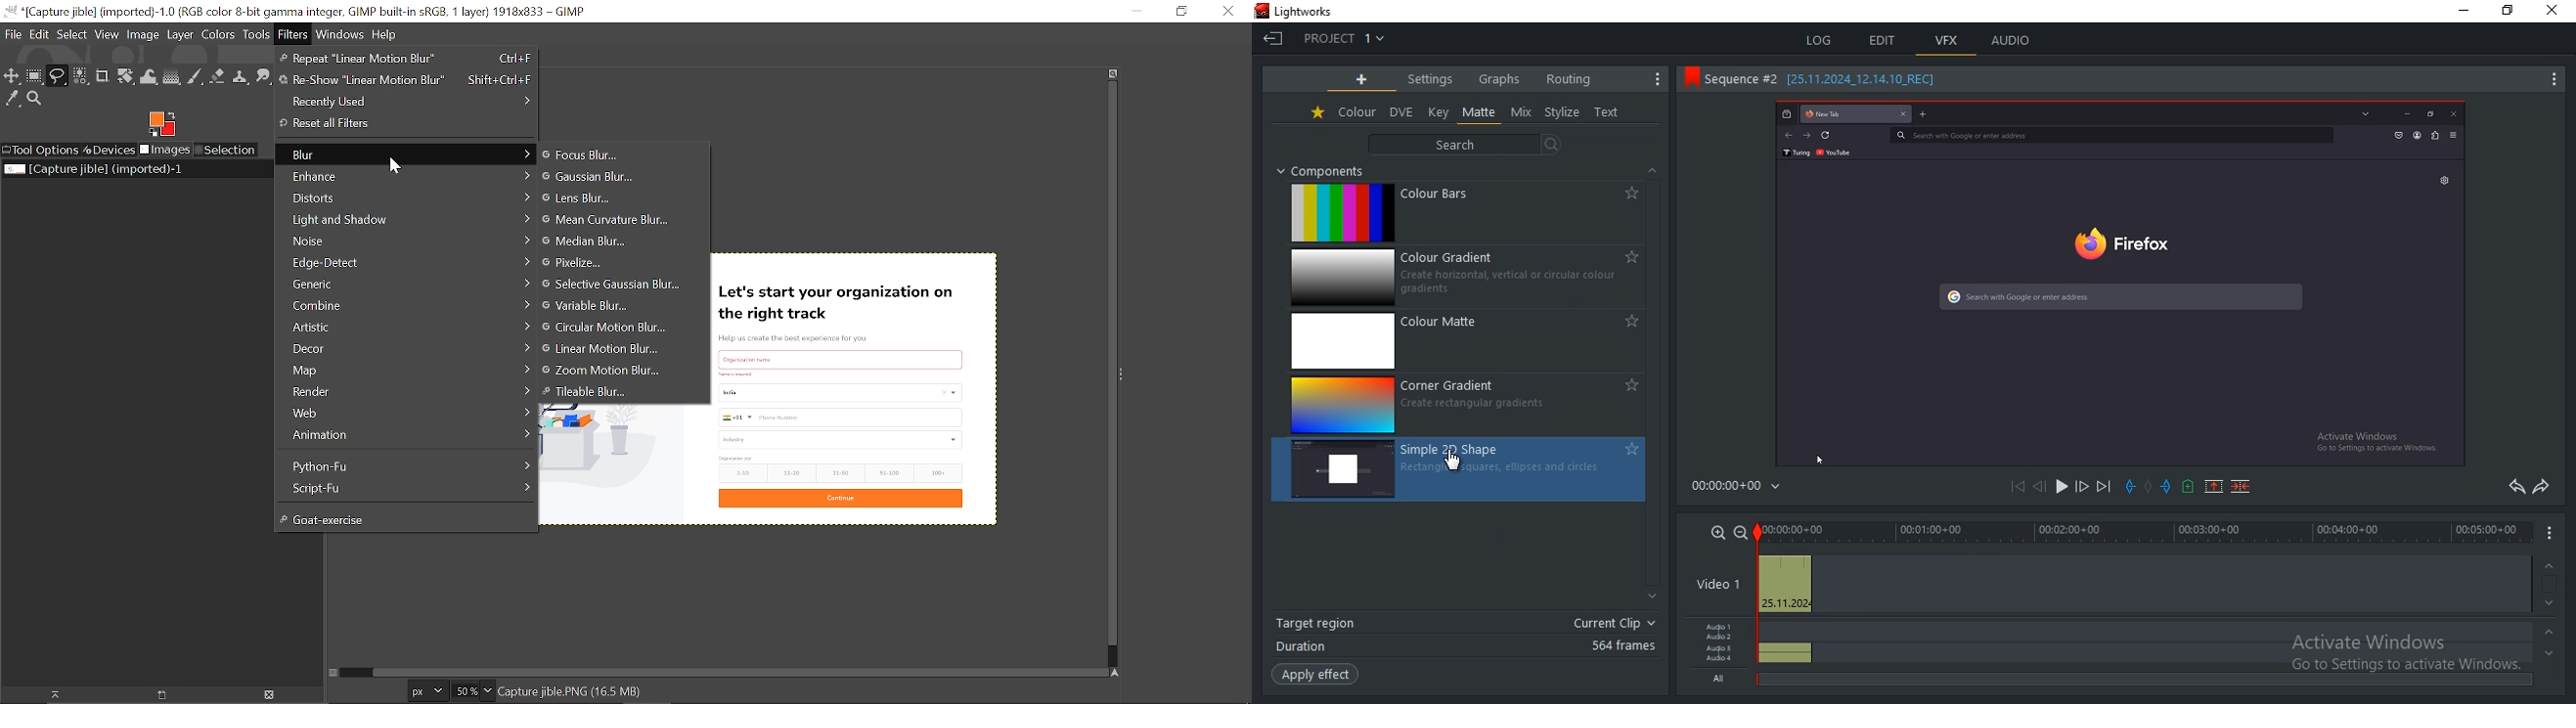  I want to click on colour gradient, so click(1472, 278).